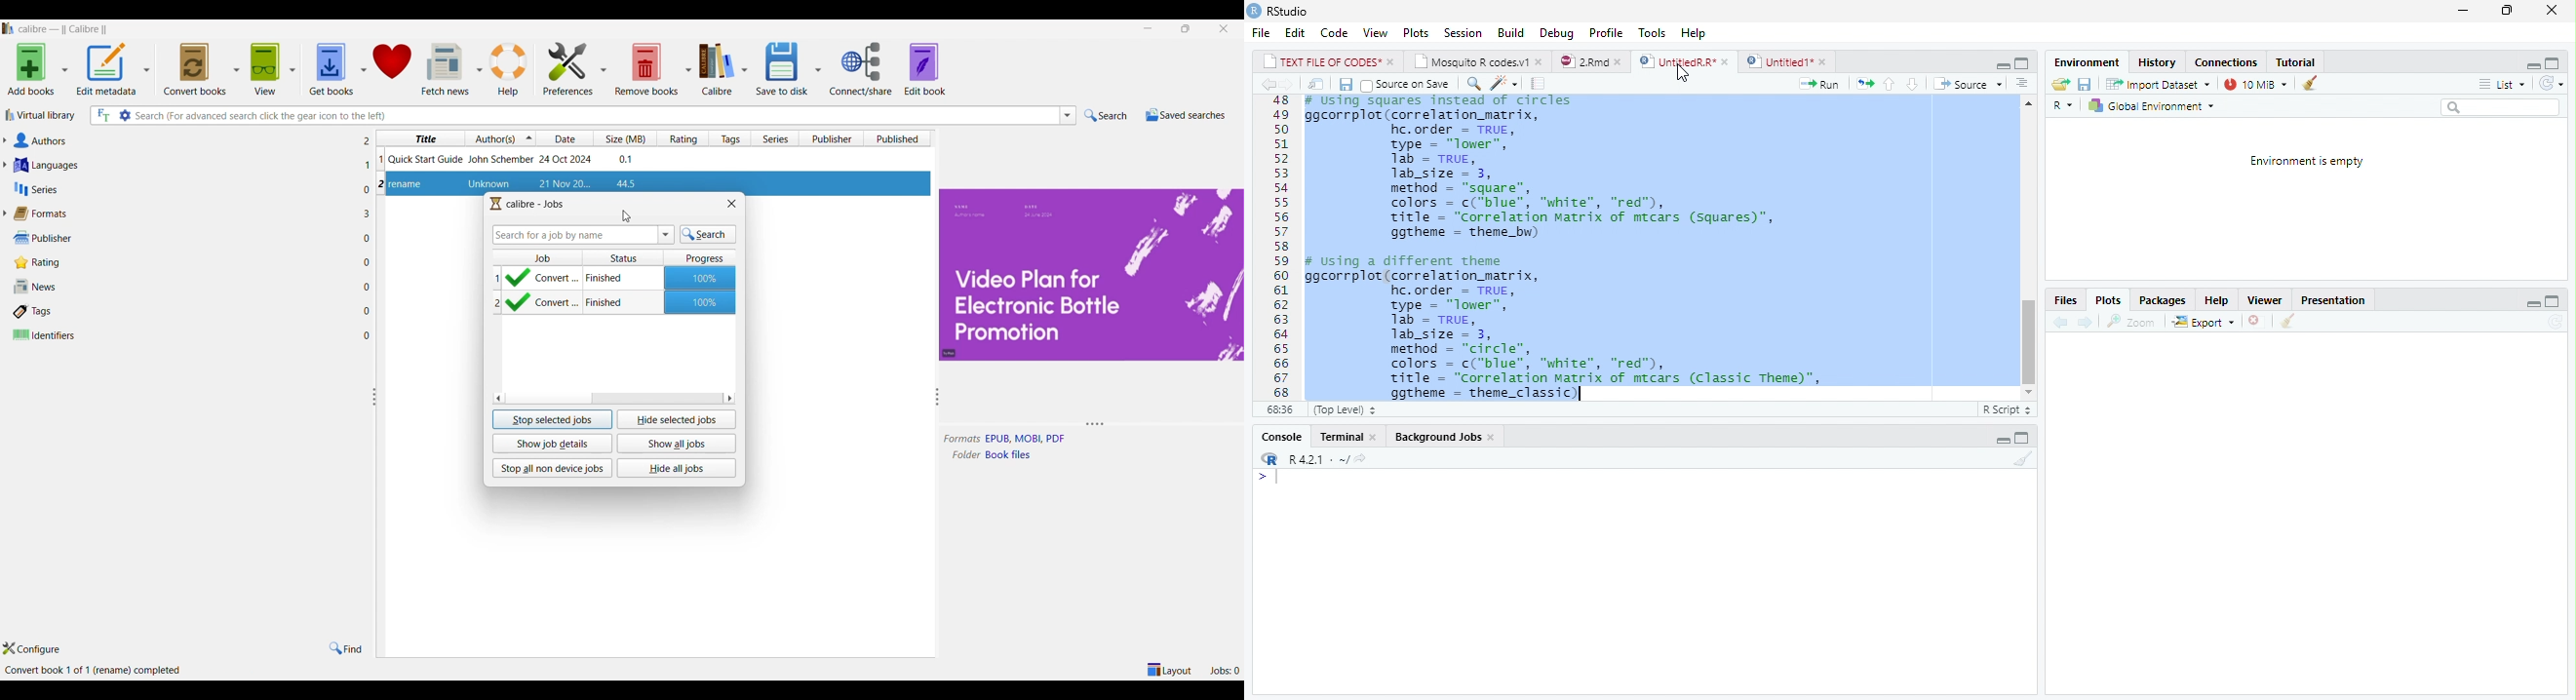 The width and height of the screenshot is (2576, 700). I want to click on Help, so click(1694, 31).